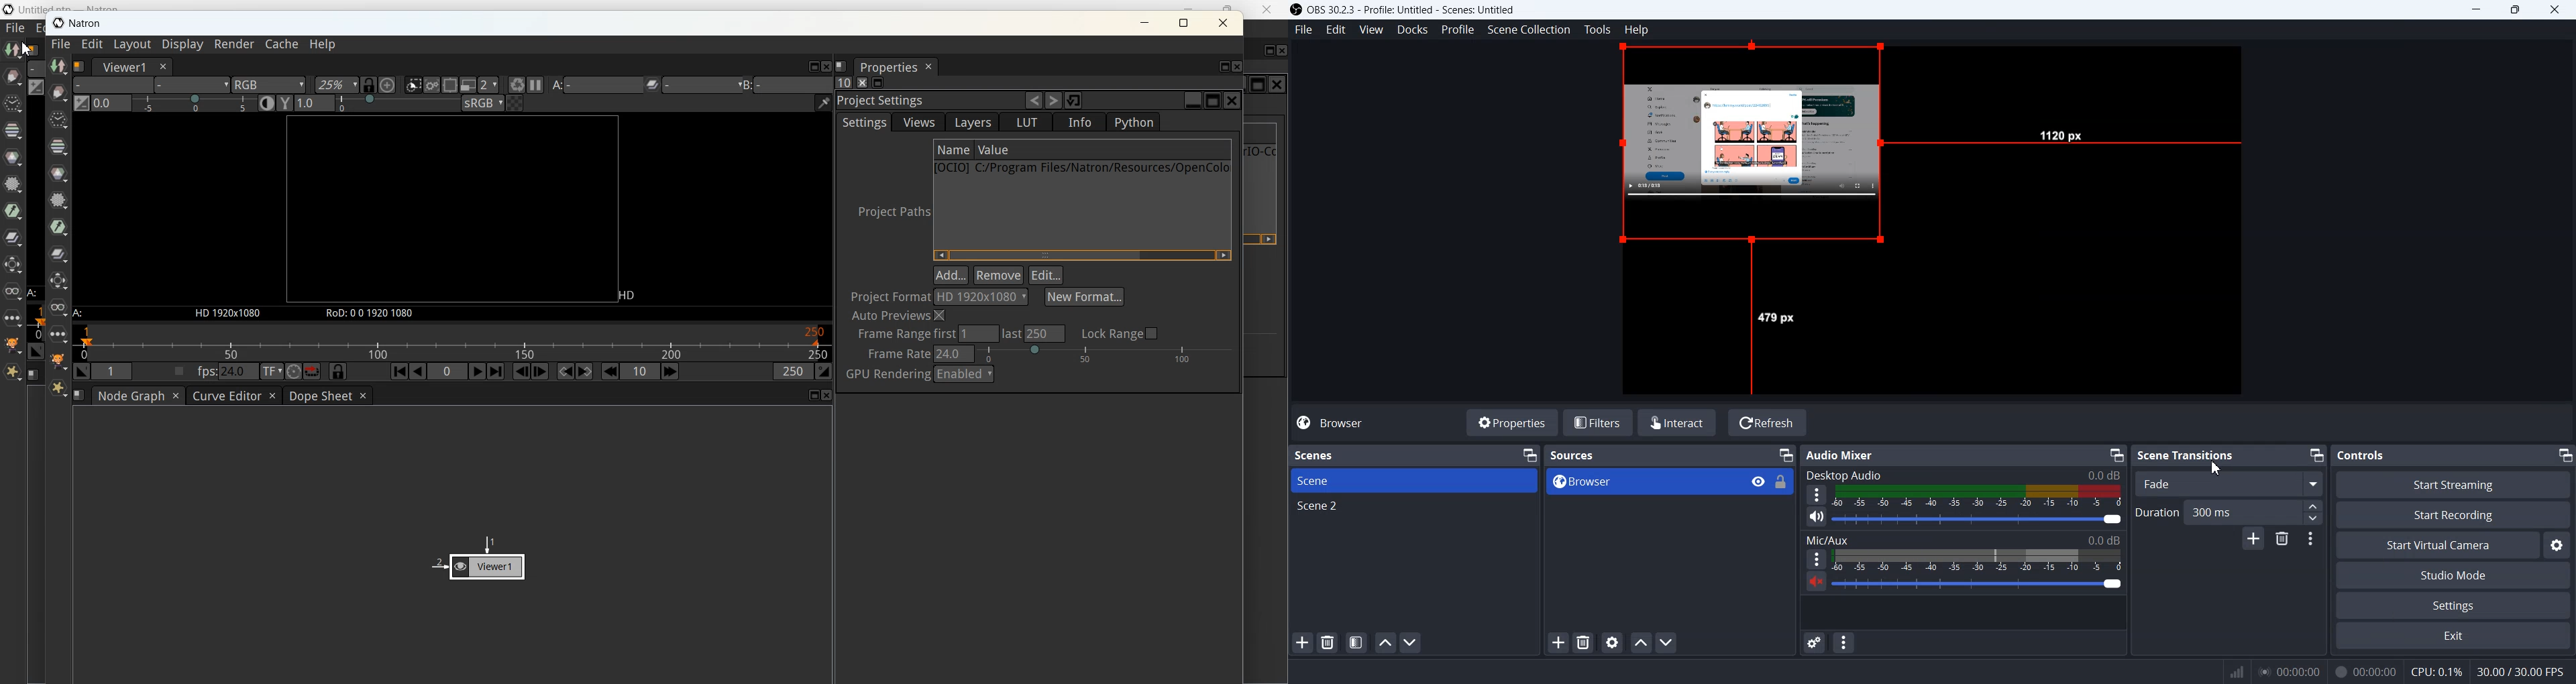 Image resolution: width=2576 pixels, height=700 pixels. What do you see at coordinates (645, 360) in the screenshot?
I see `New project` at bounding box center [645, 360].